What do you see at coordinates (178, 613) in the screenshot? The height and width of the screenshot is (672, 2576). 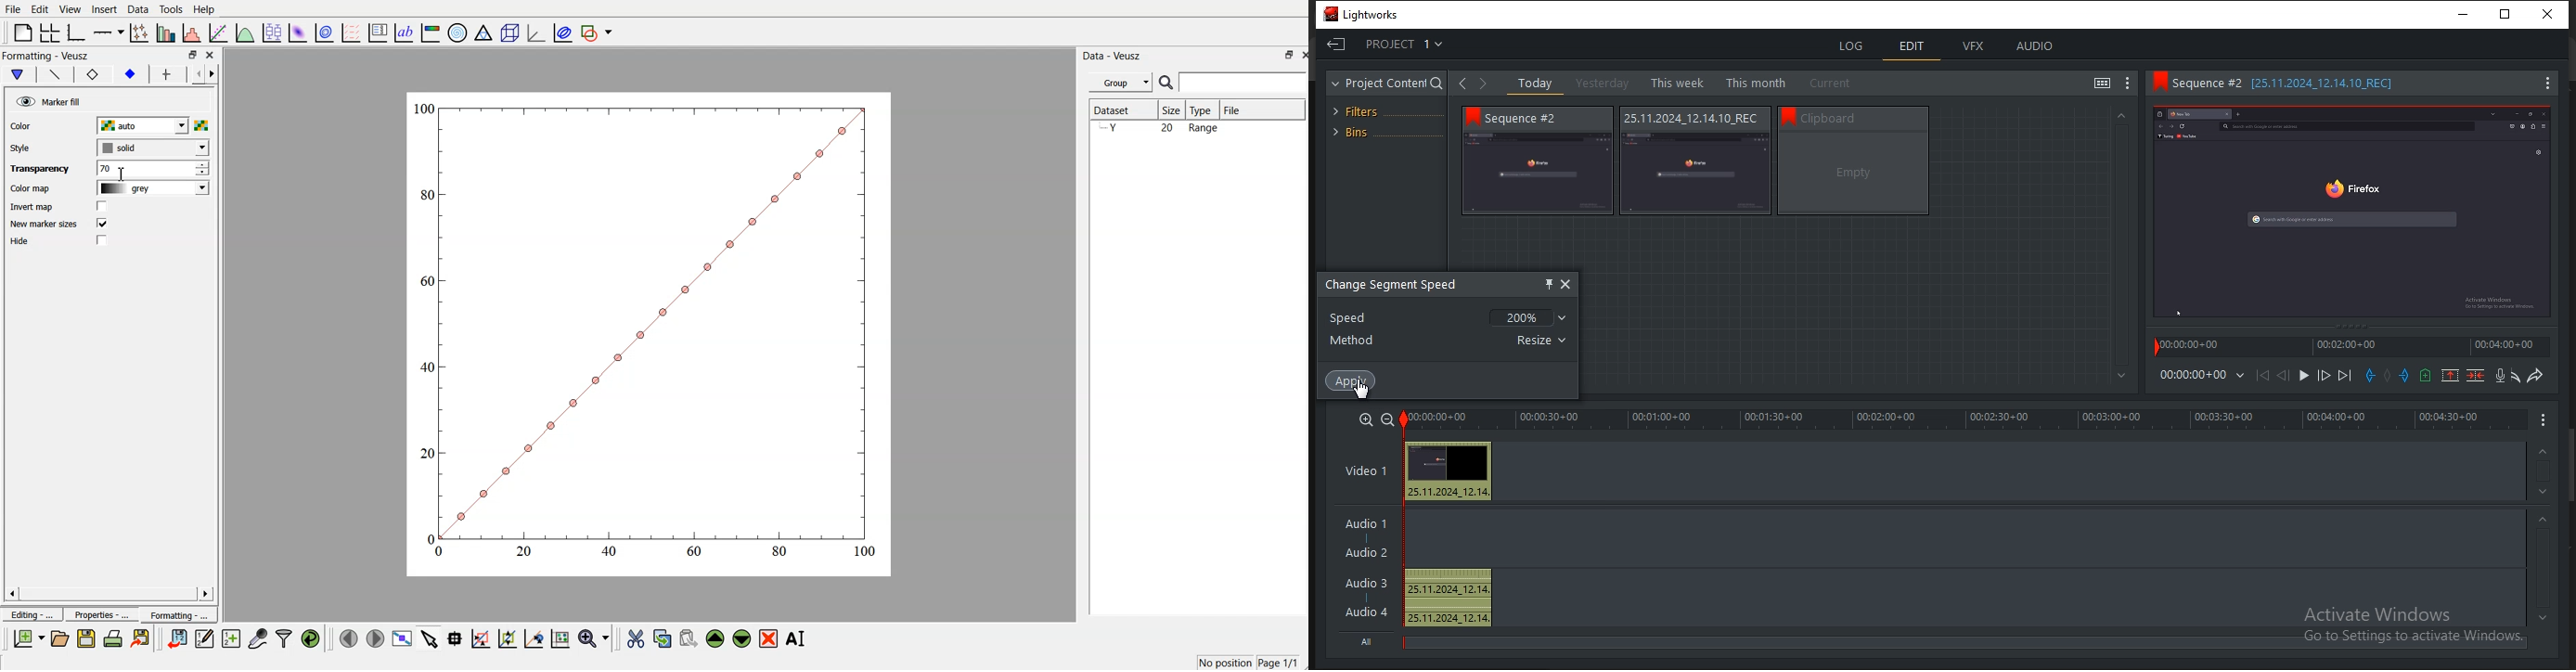 I see `Formatting` at bounding box center [178, 613].